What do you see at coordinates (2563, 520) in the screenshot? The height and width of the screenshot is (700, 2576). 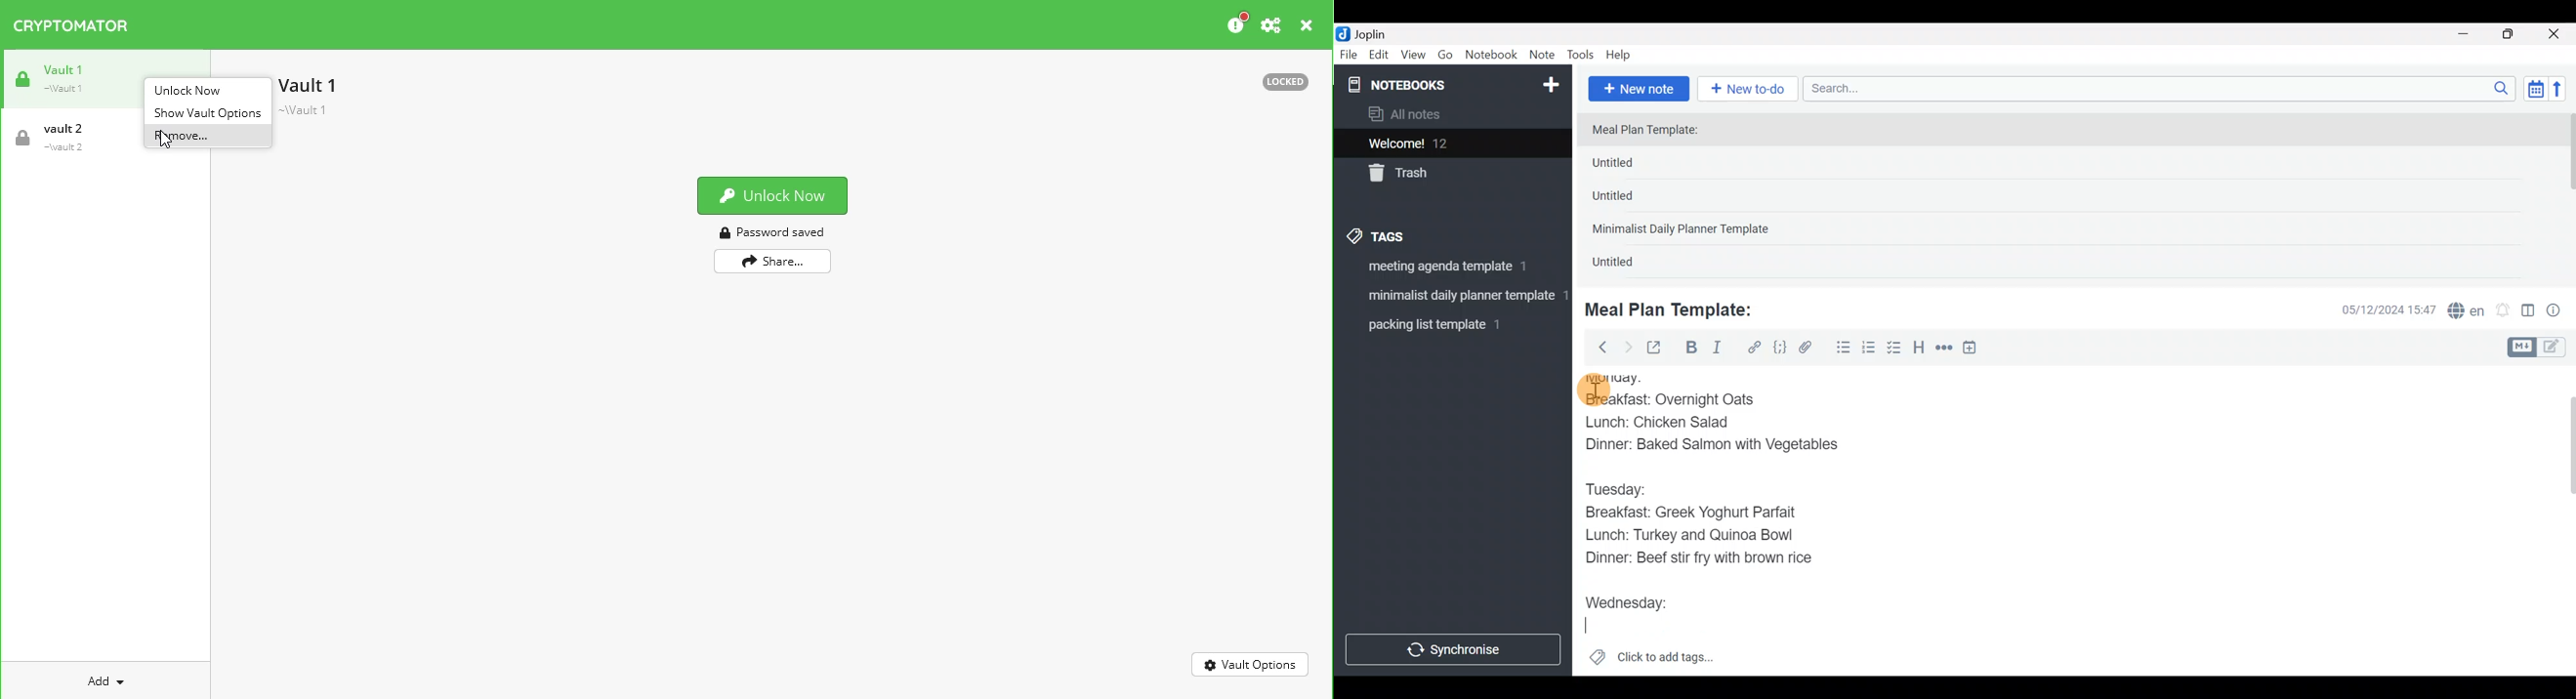 I see `Scroll bar` at bounding box center [2563, 520].